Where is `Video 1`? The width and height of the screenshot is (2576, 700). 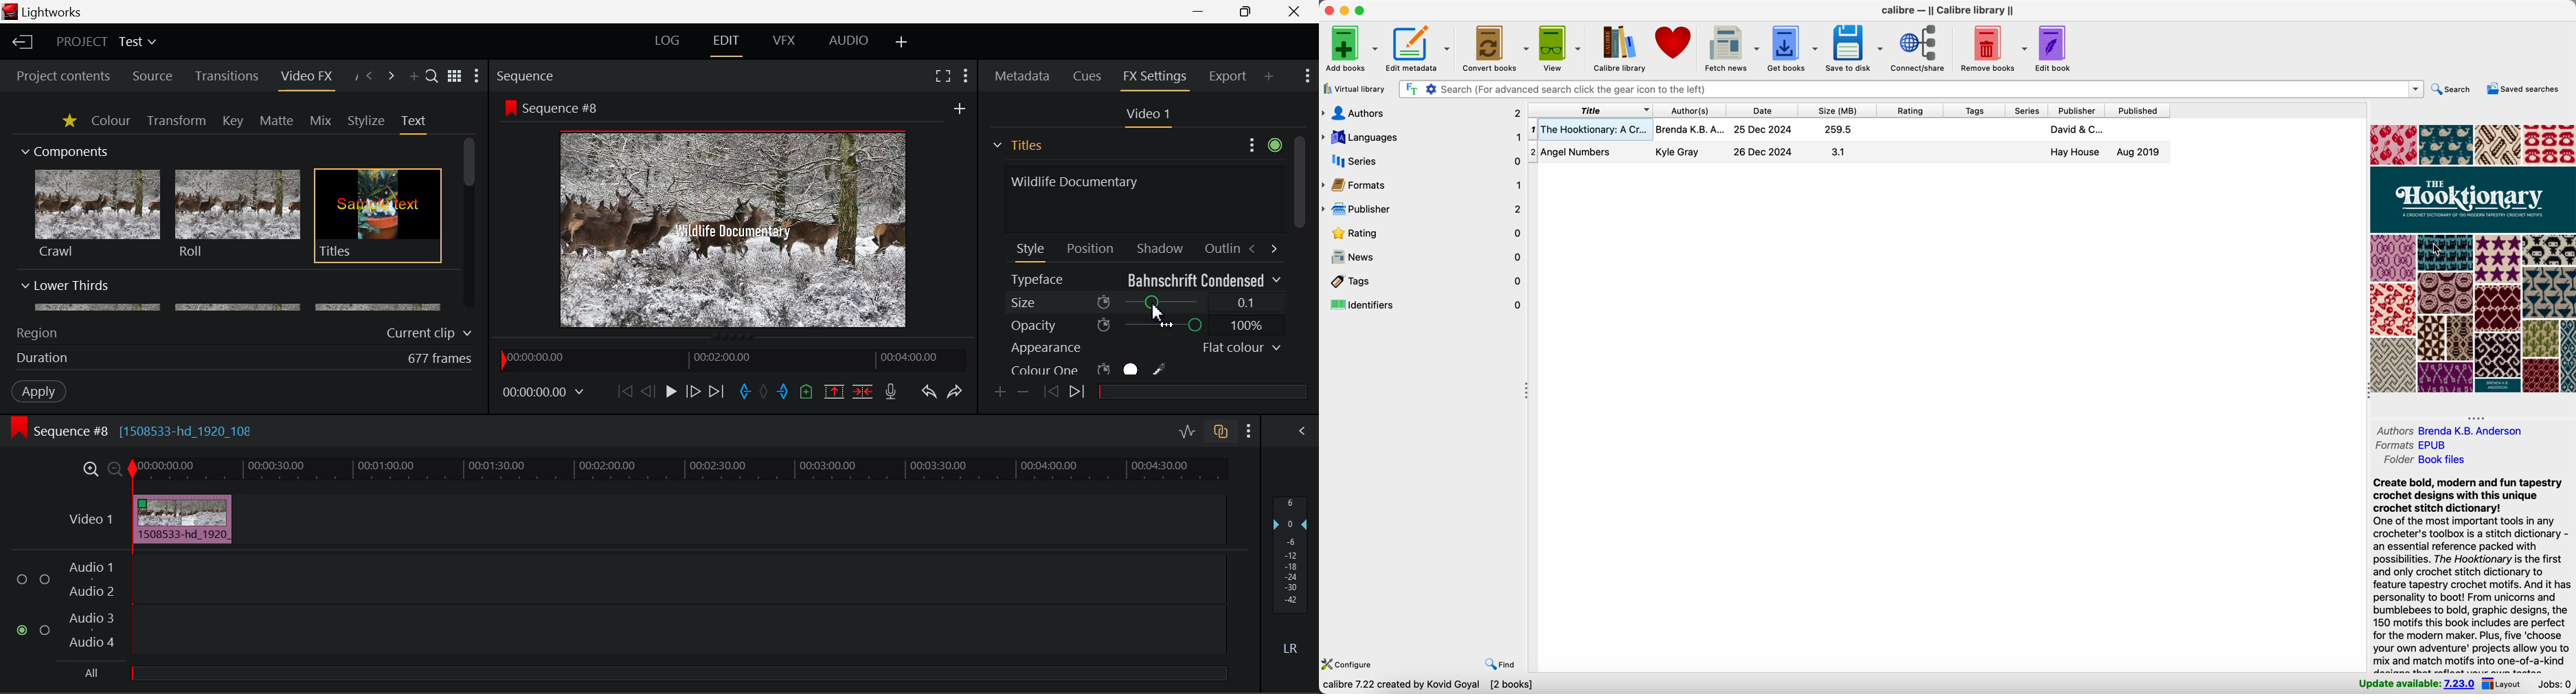
Video 1 is located at coordinates (93, 519).